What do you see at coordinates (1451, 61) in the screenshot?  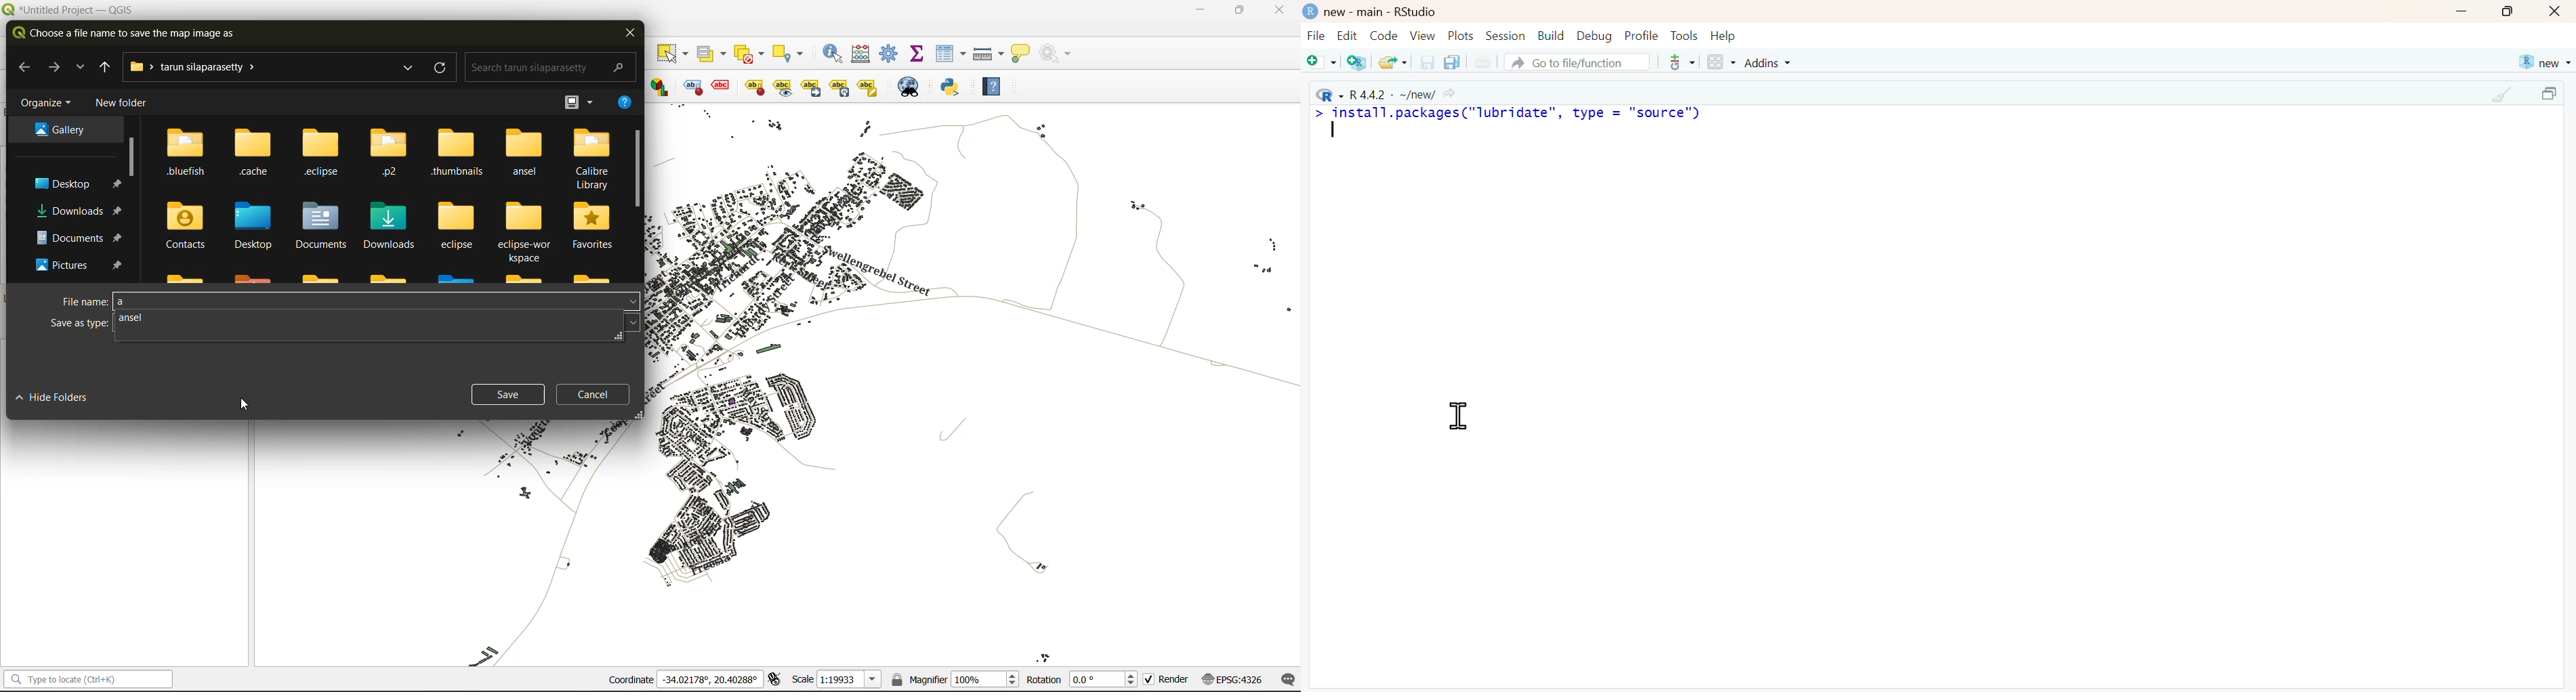 I see `save all the open documents` at bounding box center [1451, 61].